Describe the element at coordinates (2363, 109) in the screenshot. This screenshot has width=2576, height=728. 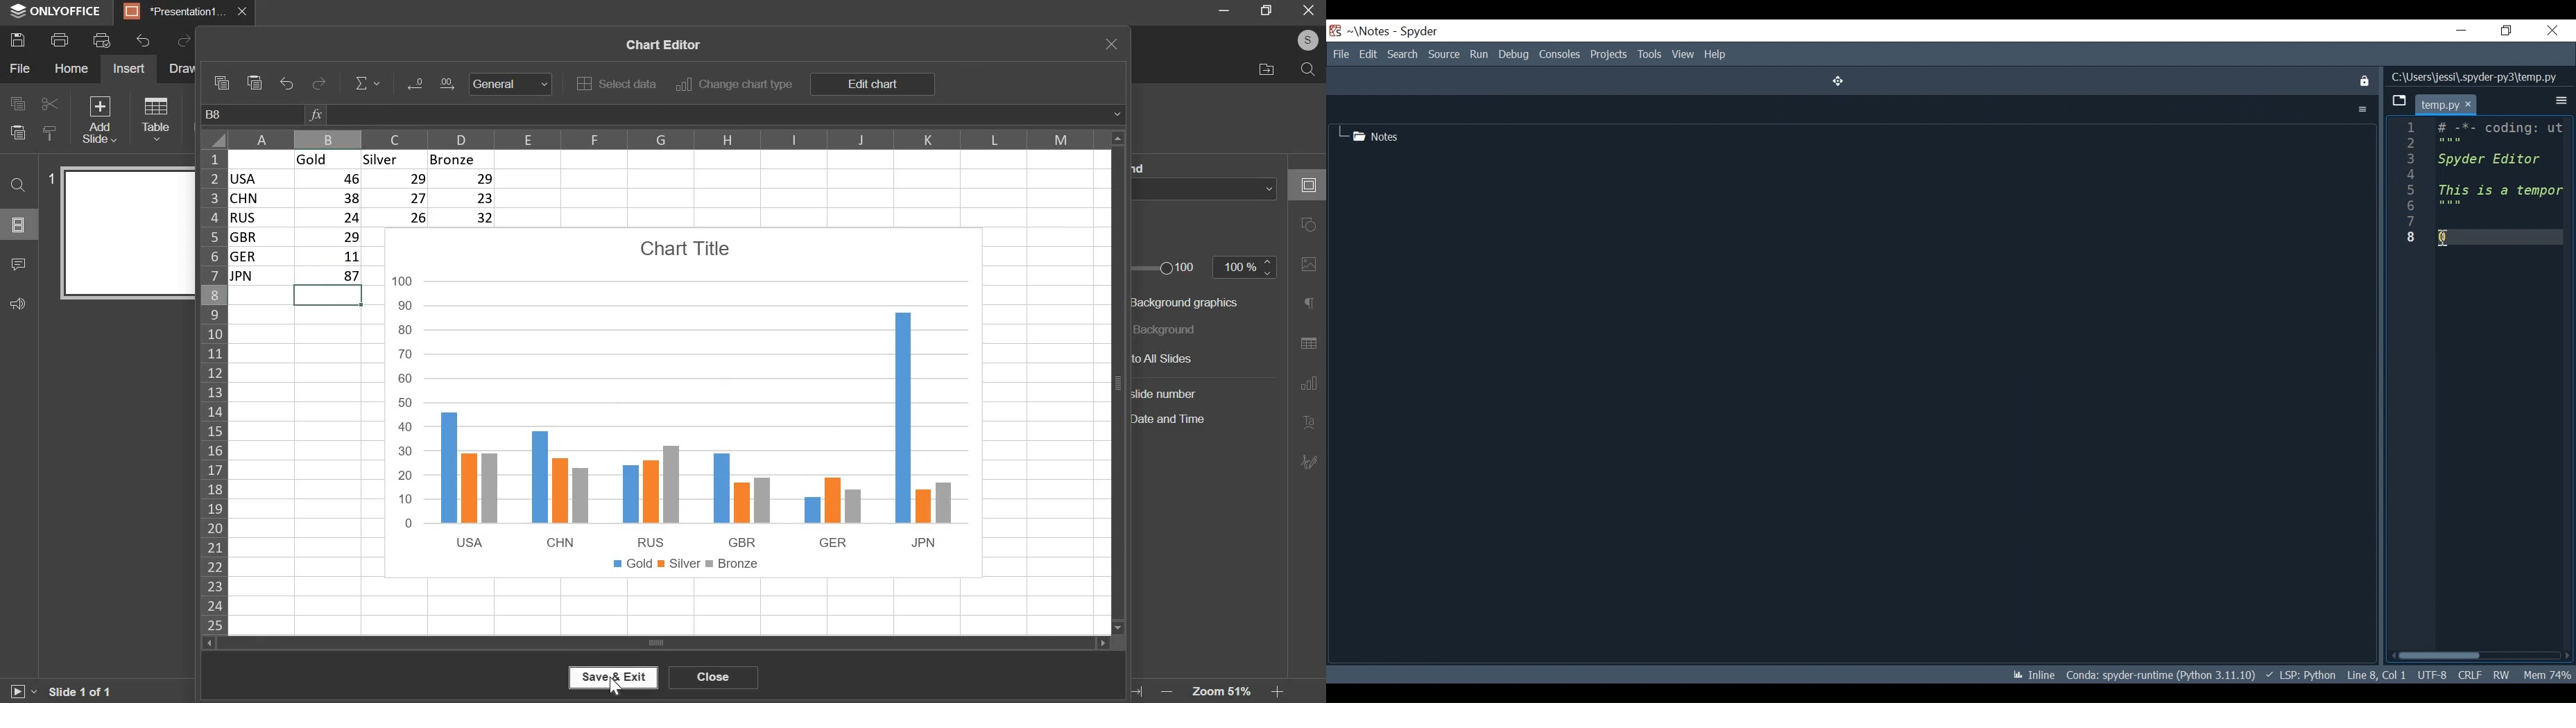
I see `More Options` at that location.